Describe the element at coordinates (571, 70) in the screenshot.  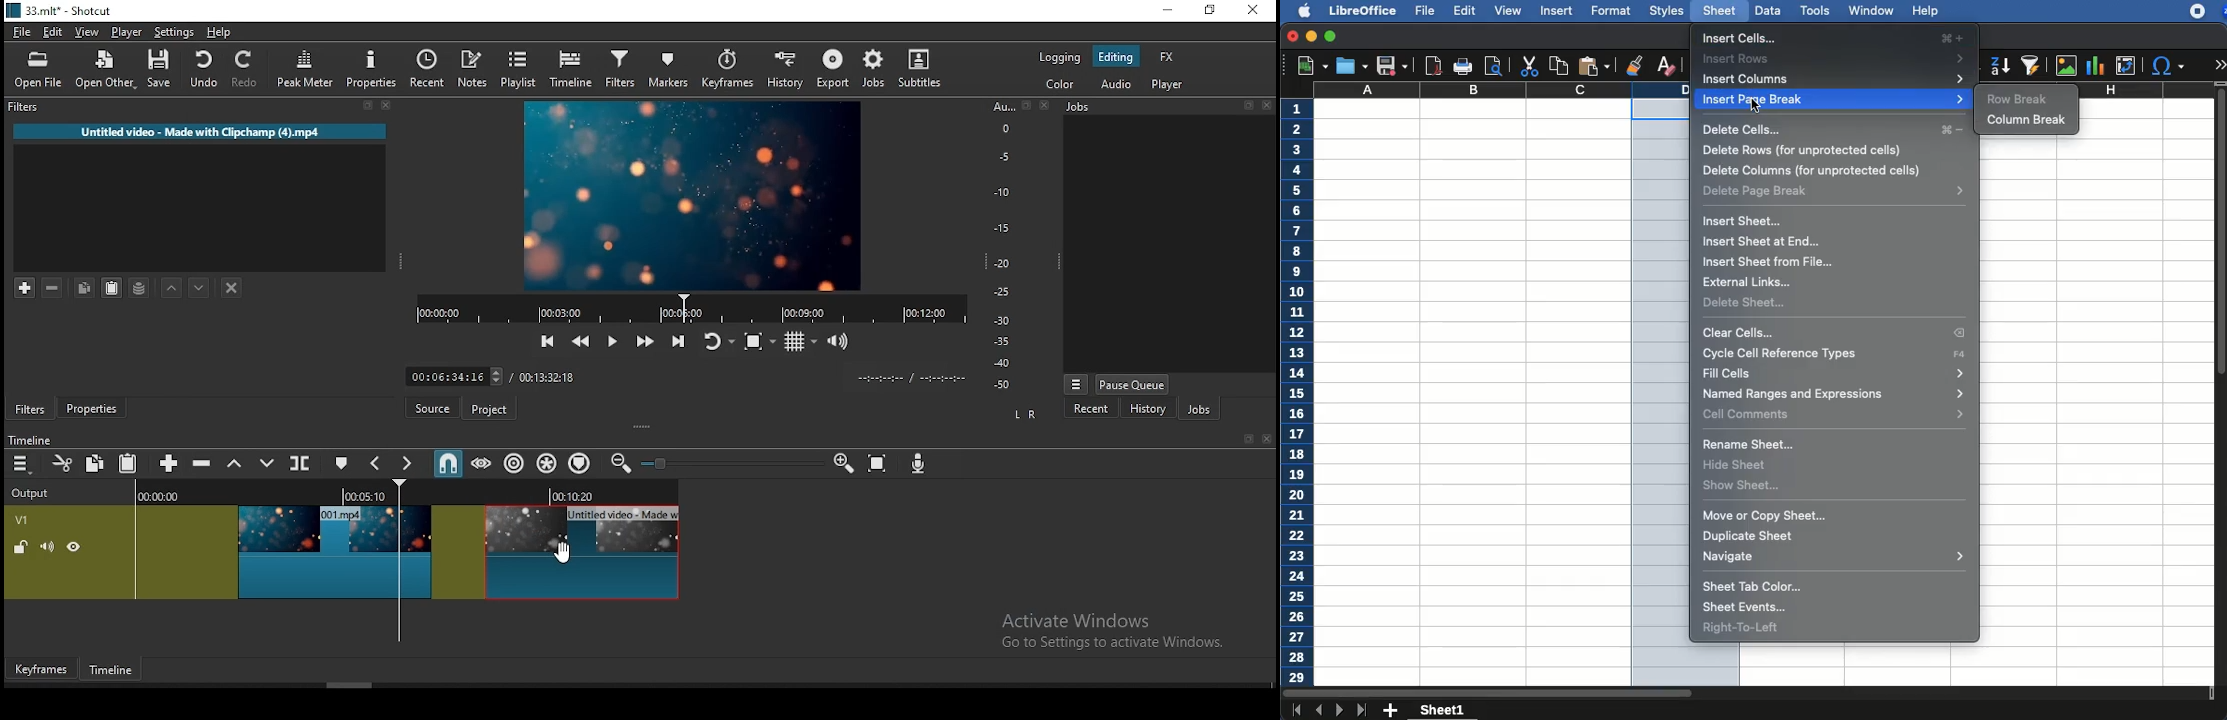
I see `timeline` at that location.